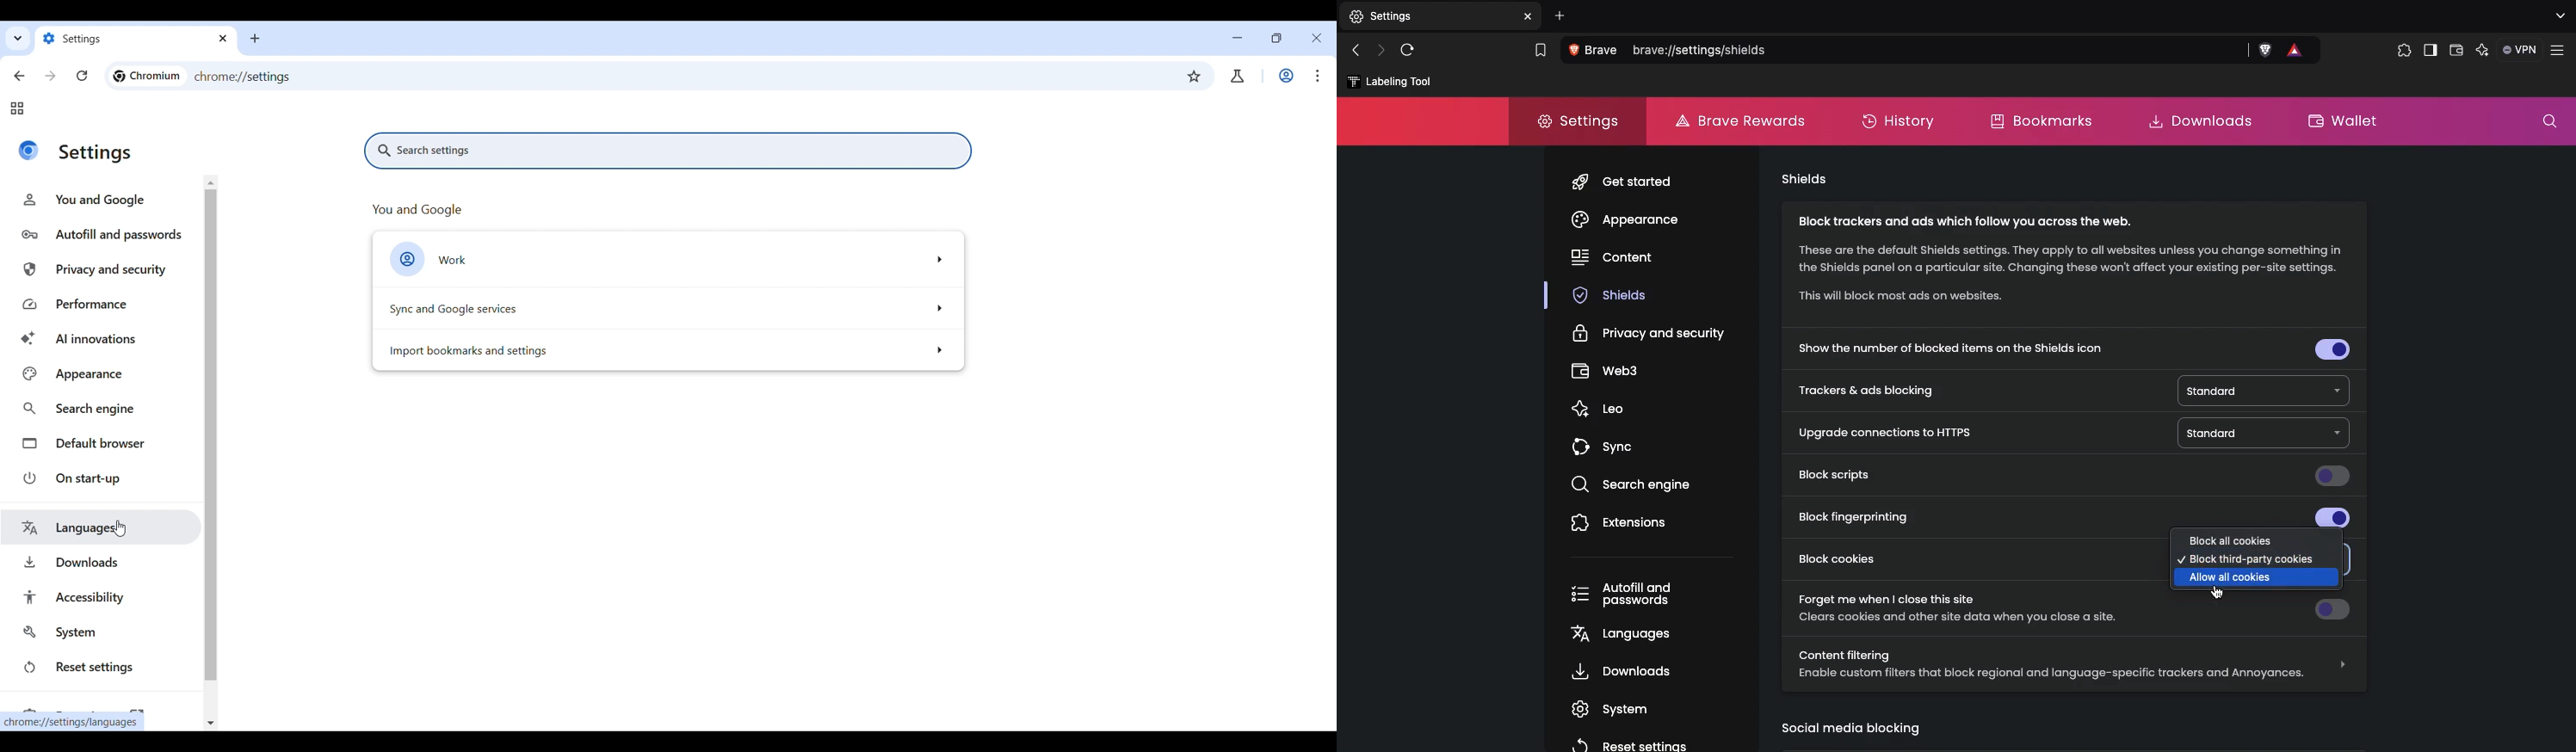 This screenshot has height=756, width=2576. Describe the element at coordinates (101, 528) in the screenshot. I see `Languages highlighted` at that location.